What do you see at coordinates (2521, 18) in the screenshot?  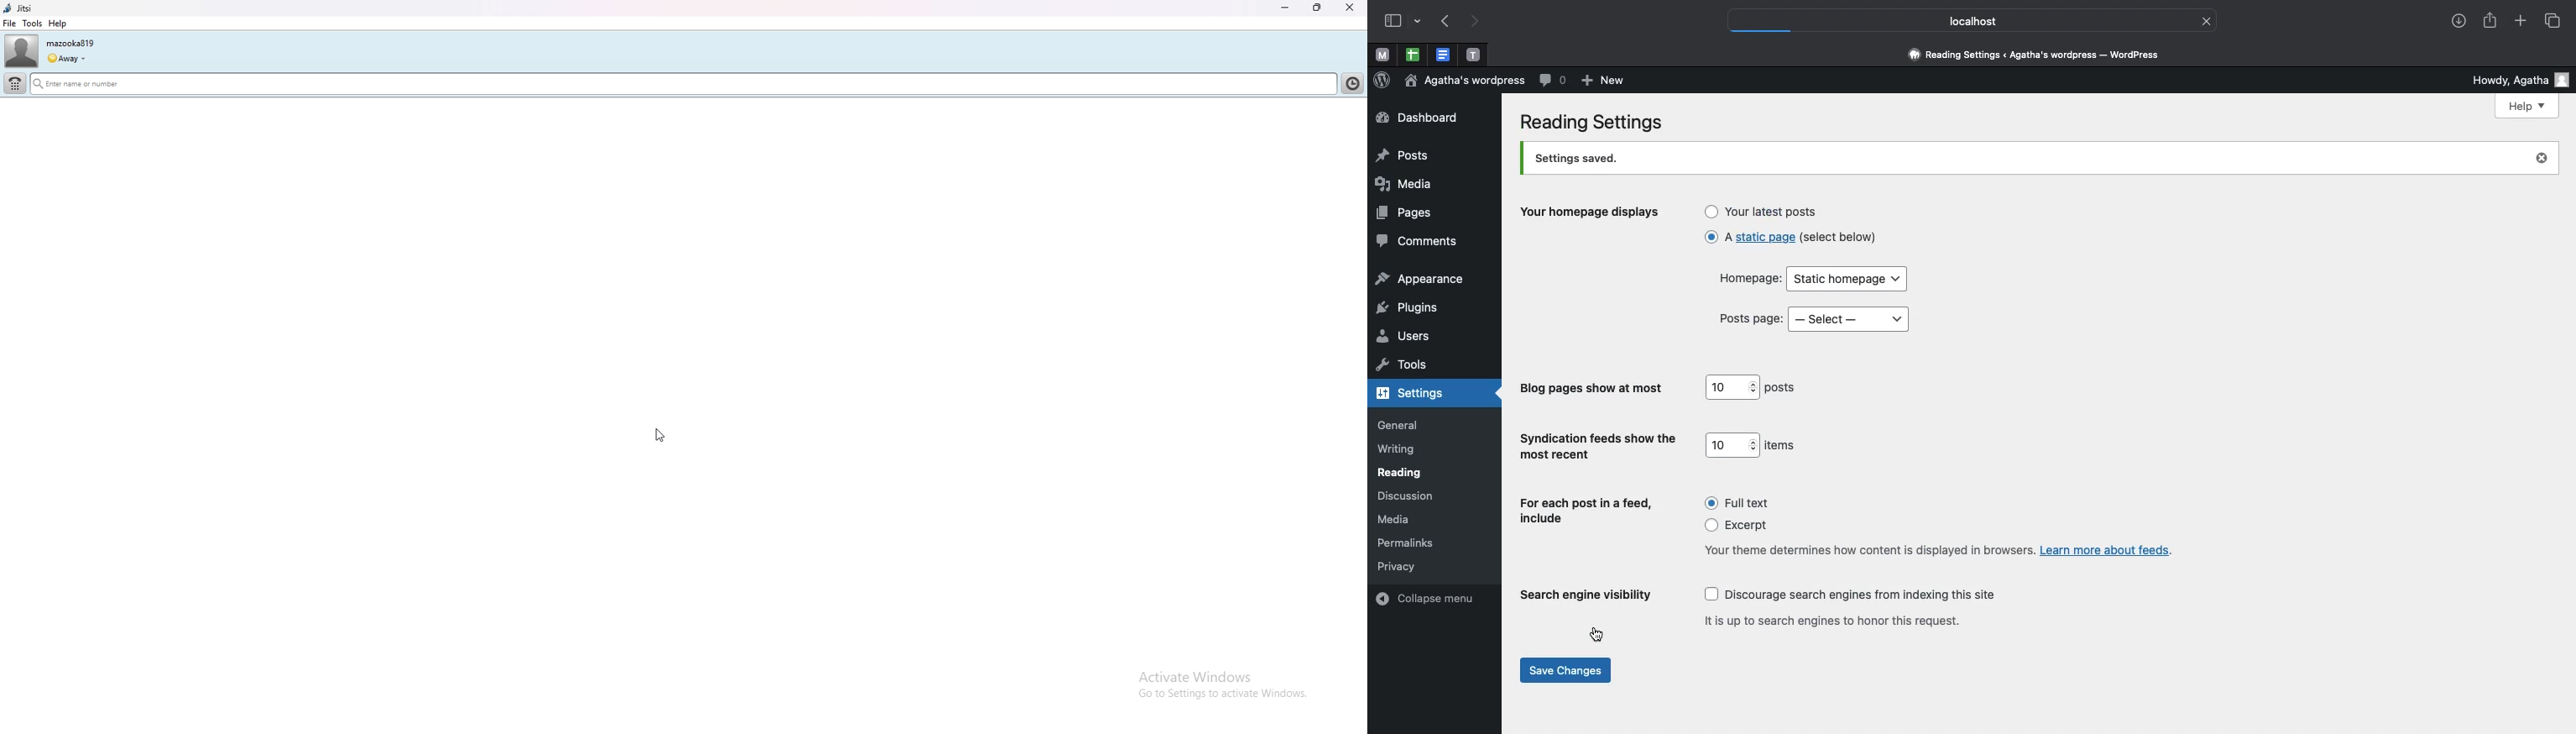 I see `Add new tab` at bounding box center [2521, 18].